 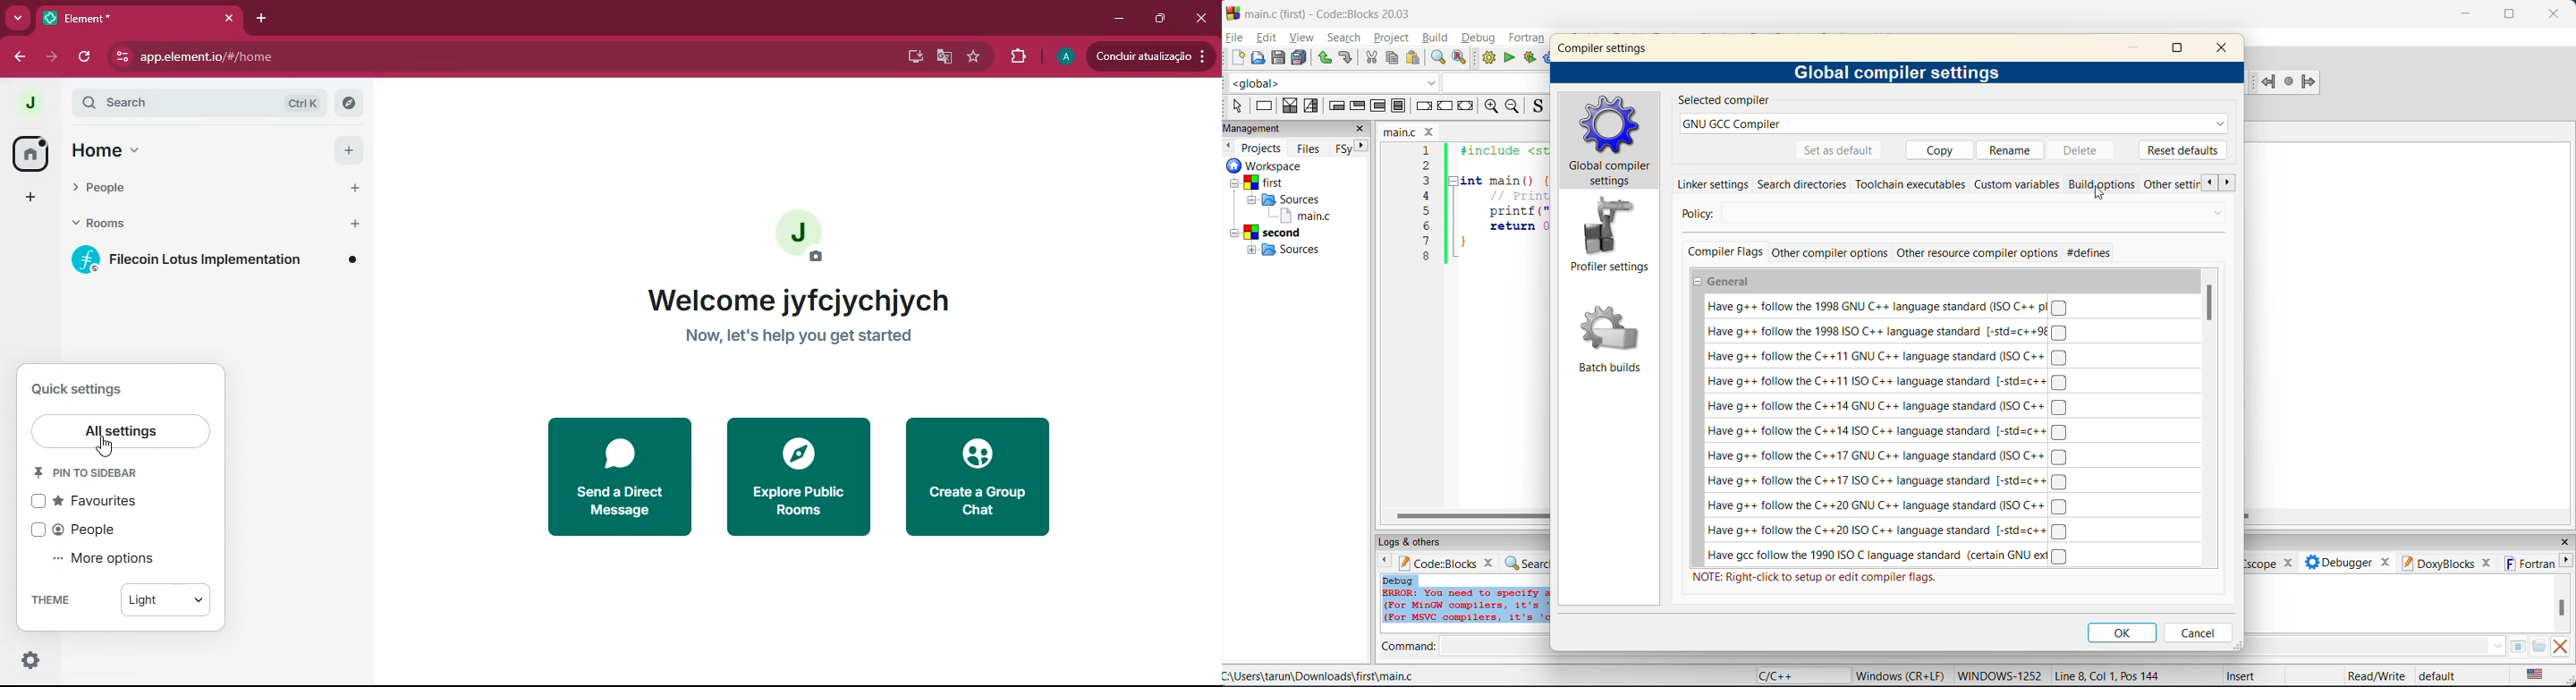 What do you see at coordinates (2105, 184) in the screenshot?
I see `build options` at bounding box center [2105, 184].